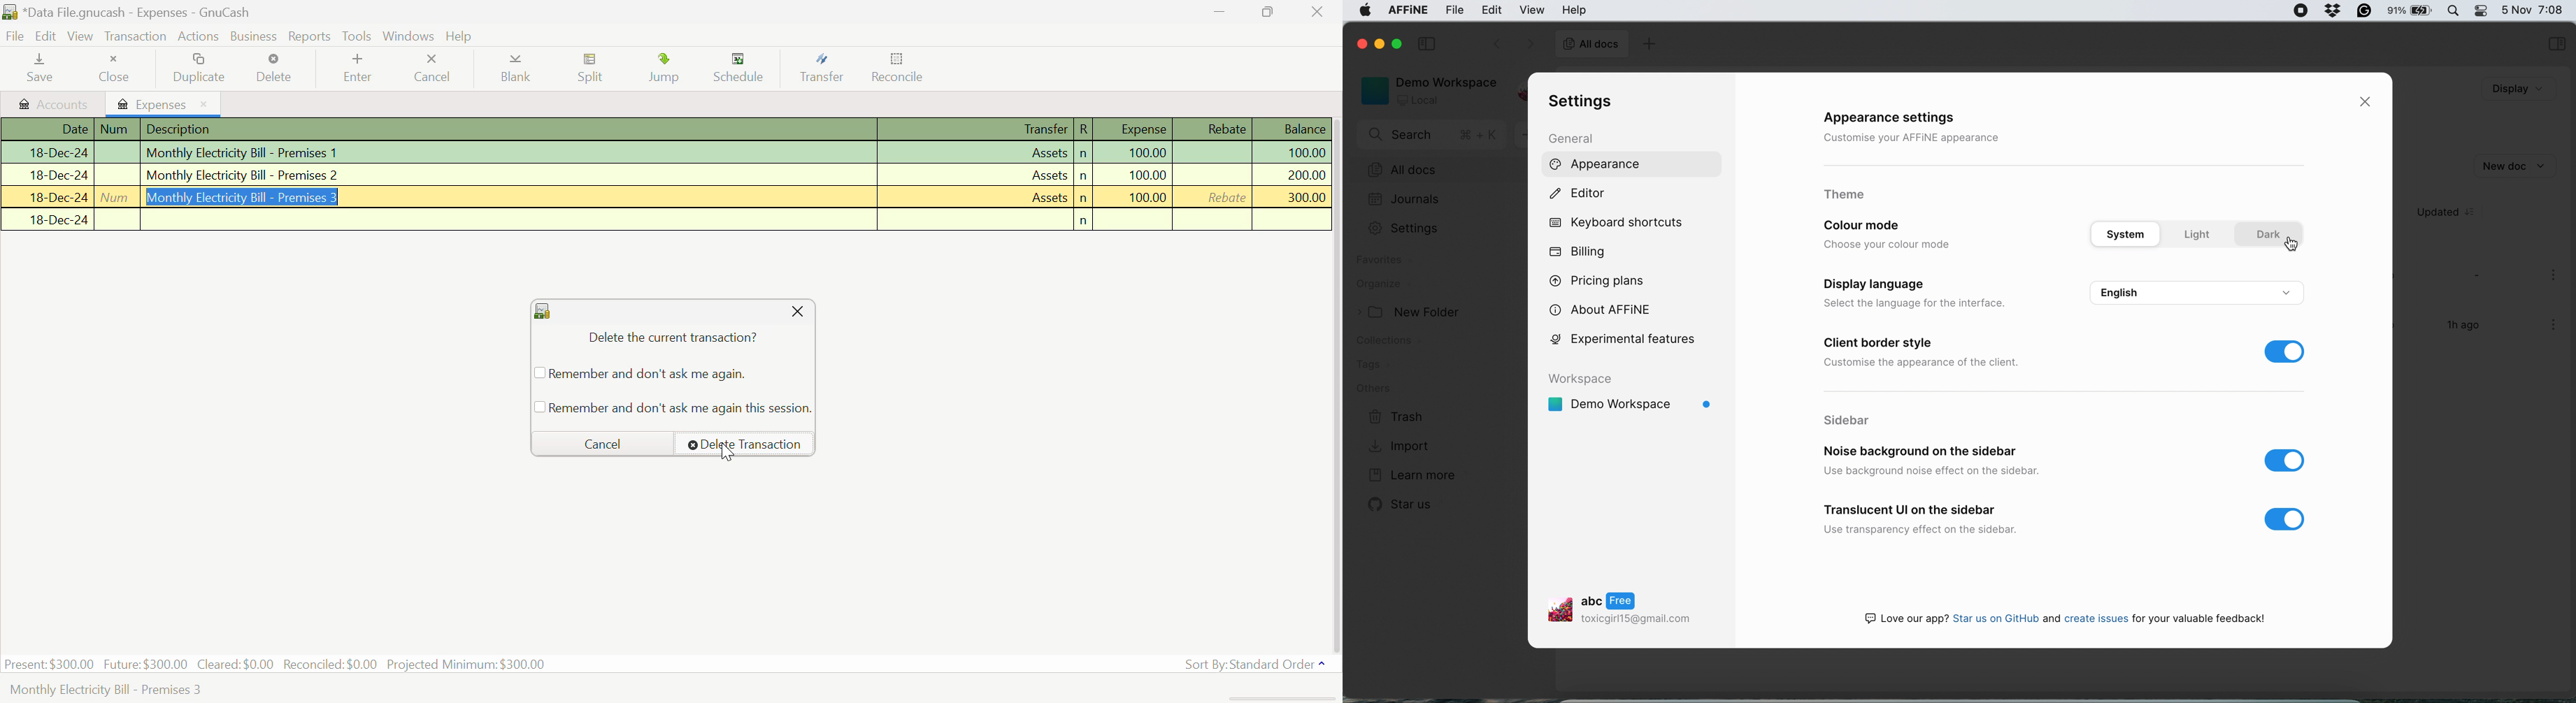 This screenshot has width=2576, height=728. Describe the element at coordinates (2254, 384) in the screenshot. I see `change password` at that location.